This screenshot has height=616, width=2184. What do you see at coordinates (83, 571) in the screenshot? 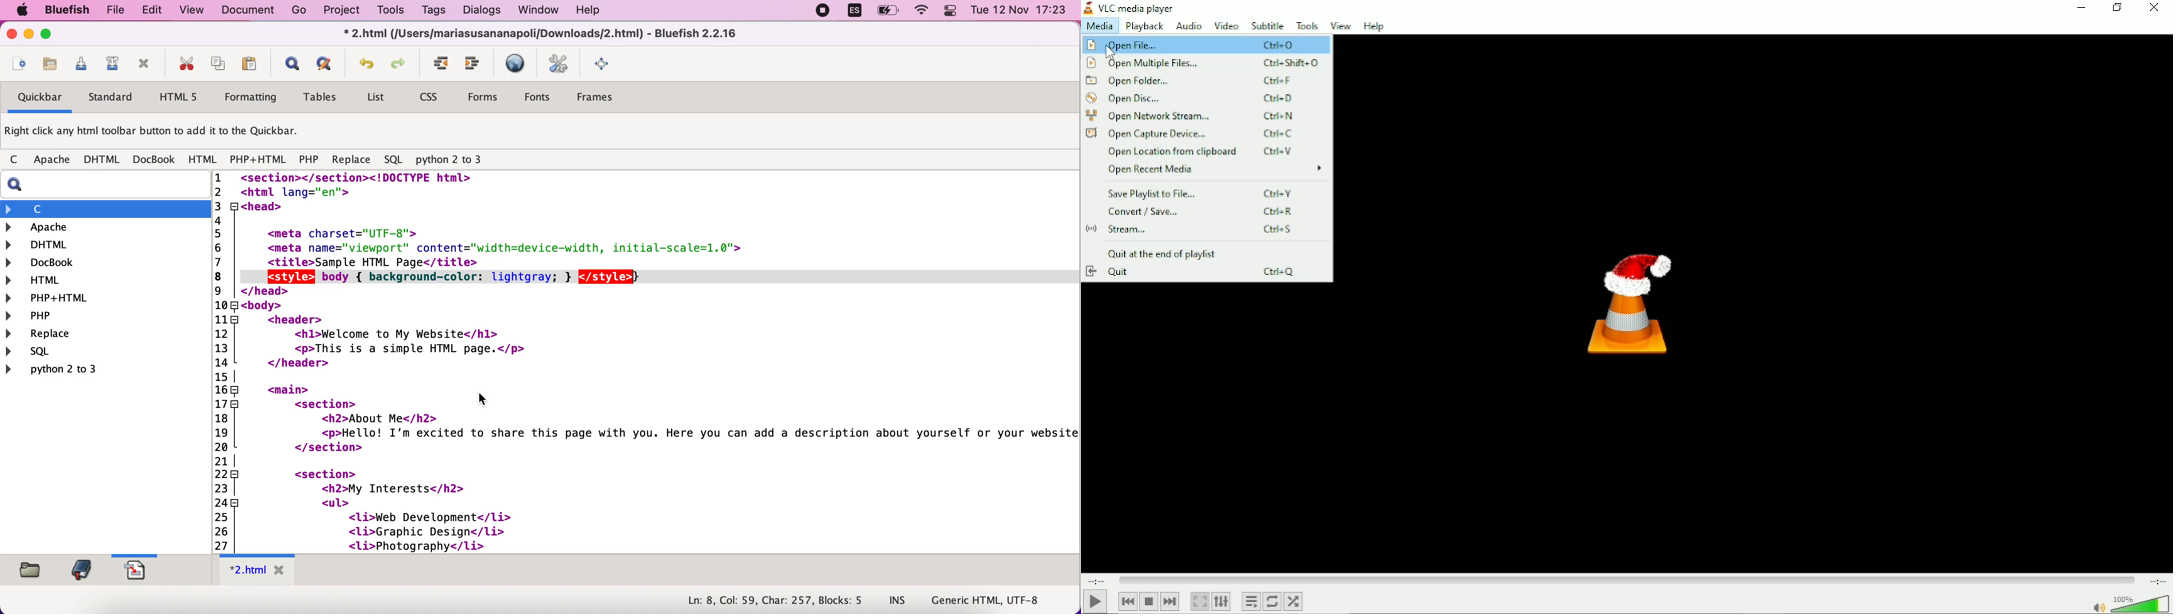
I see `bookmarks` at bounding box center [83, 571].